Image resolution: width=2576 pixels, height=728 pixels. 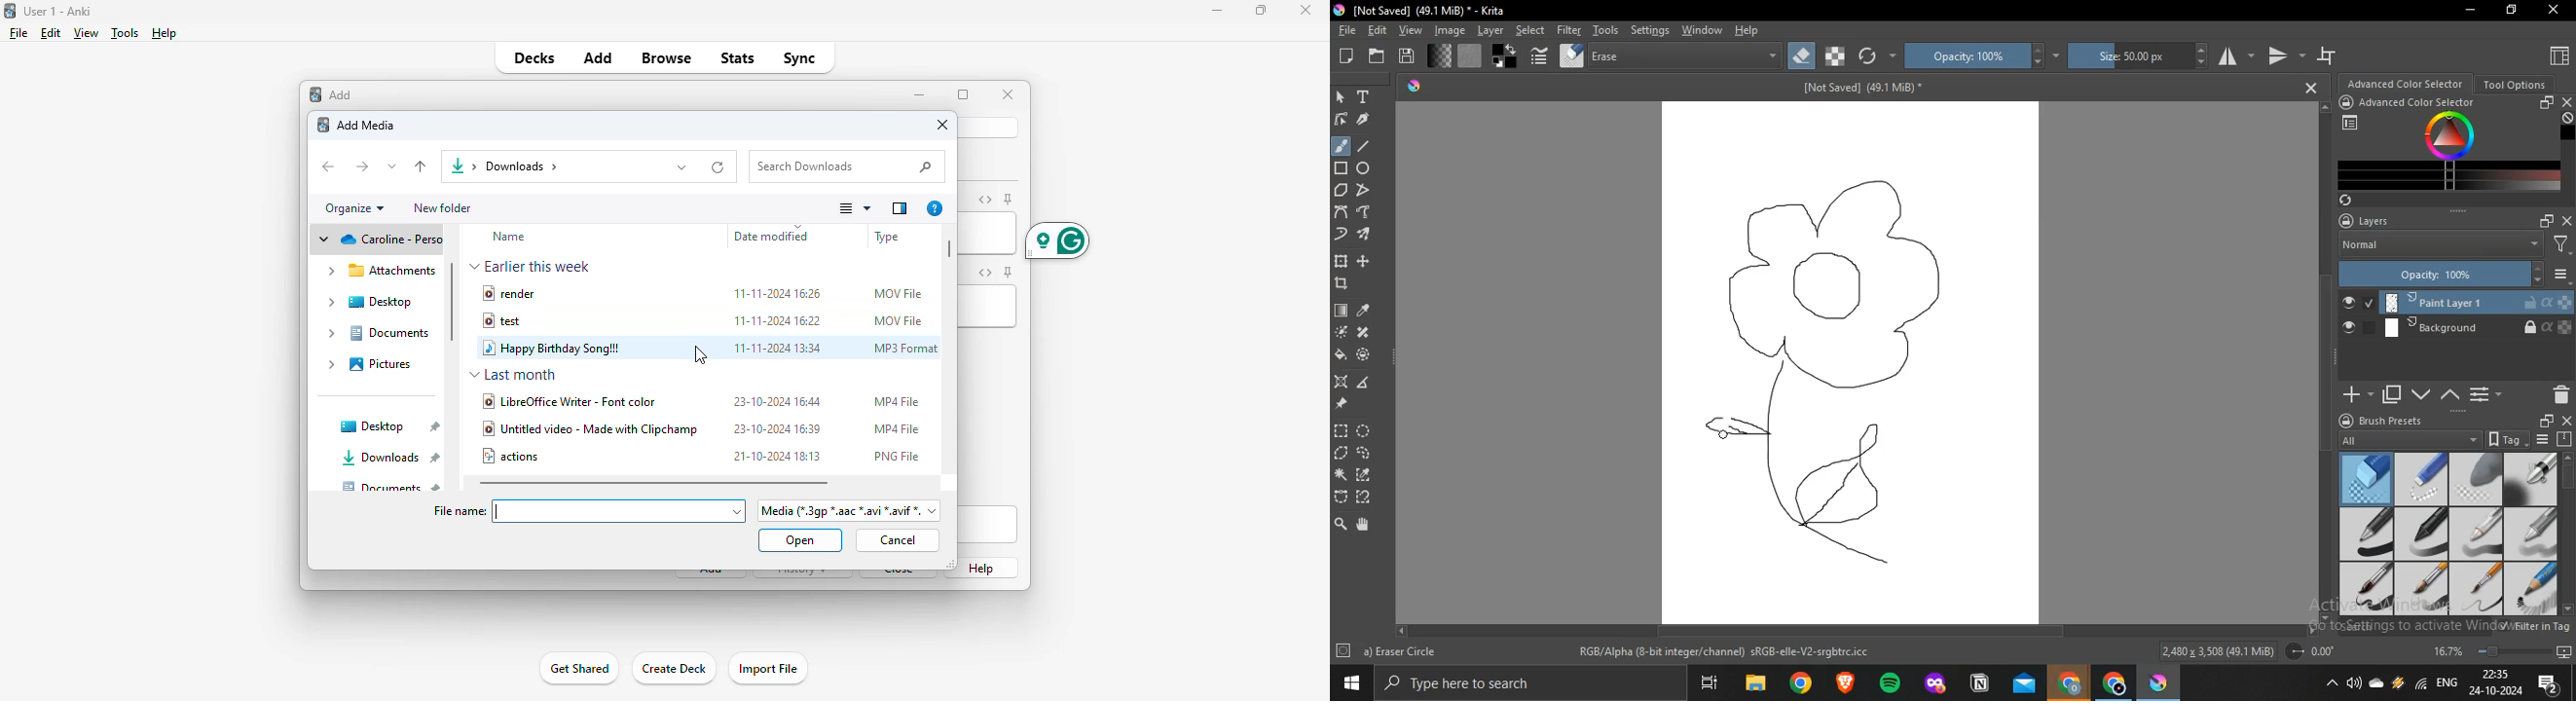 I want to click on cursor, so click(x=1726, y=432).